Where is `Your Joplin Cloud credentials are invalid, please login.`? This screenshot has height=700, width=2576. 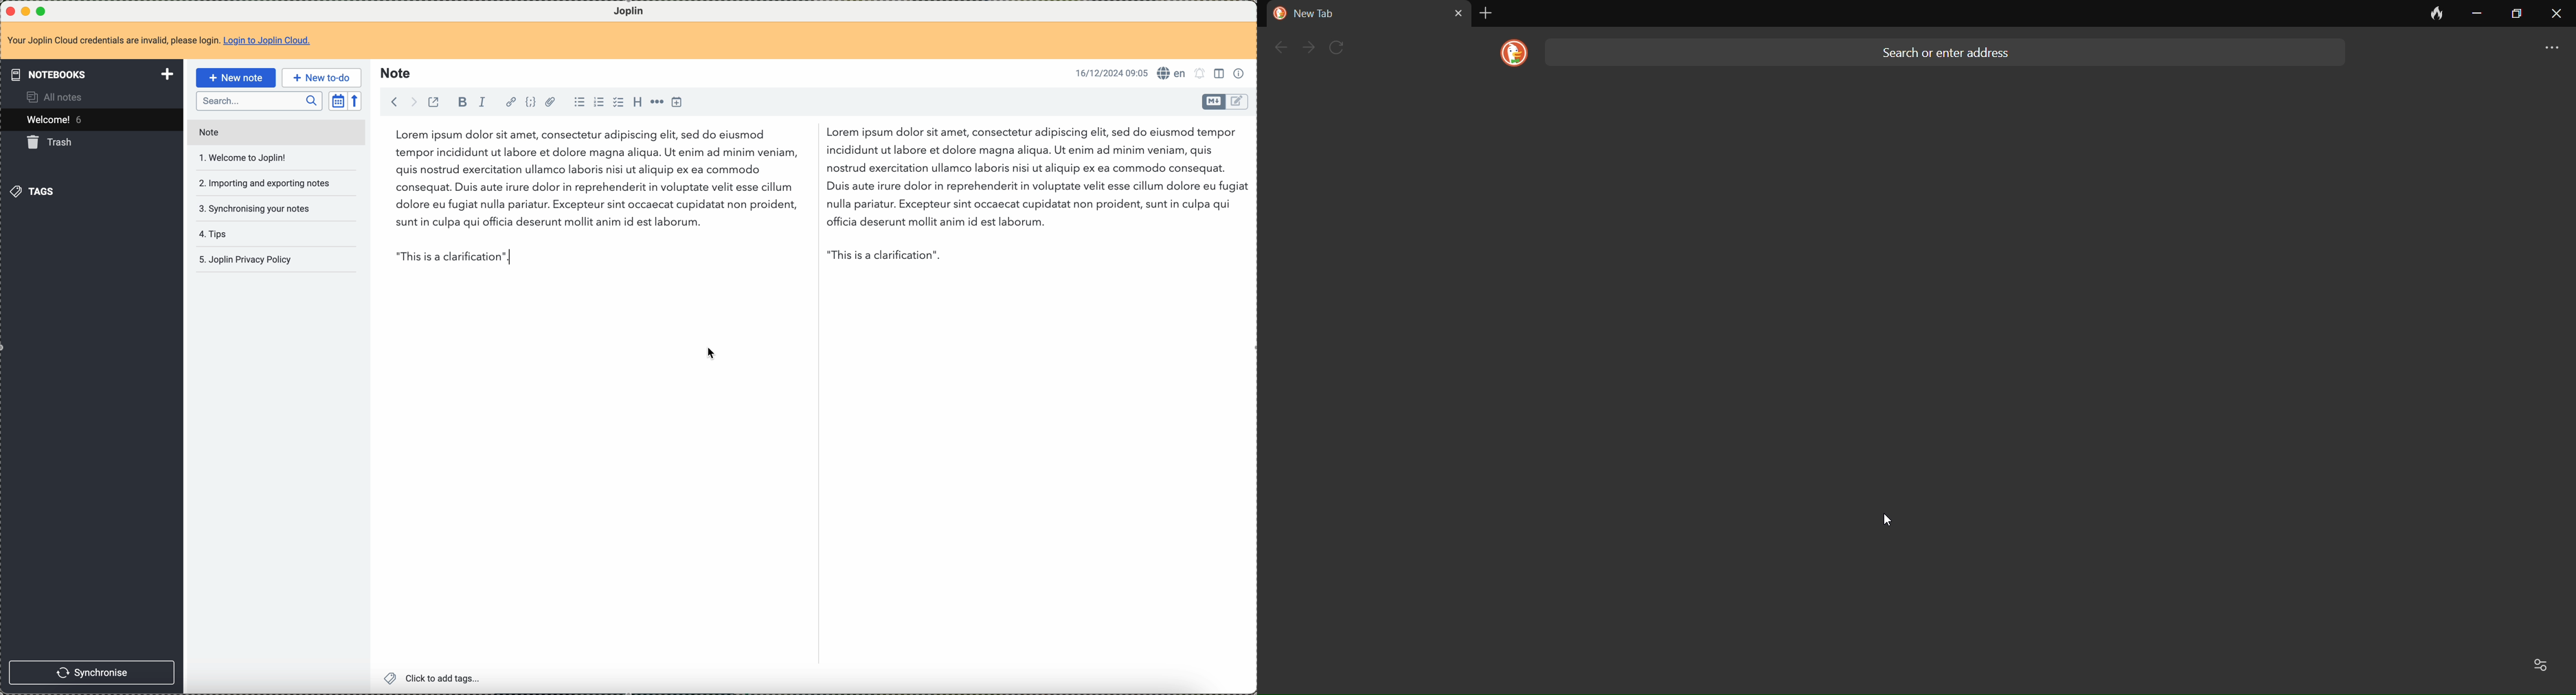 Your Joplin Cloud credentials are invalid, please login. is located at coordinates (113, 42).